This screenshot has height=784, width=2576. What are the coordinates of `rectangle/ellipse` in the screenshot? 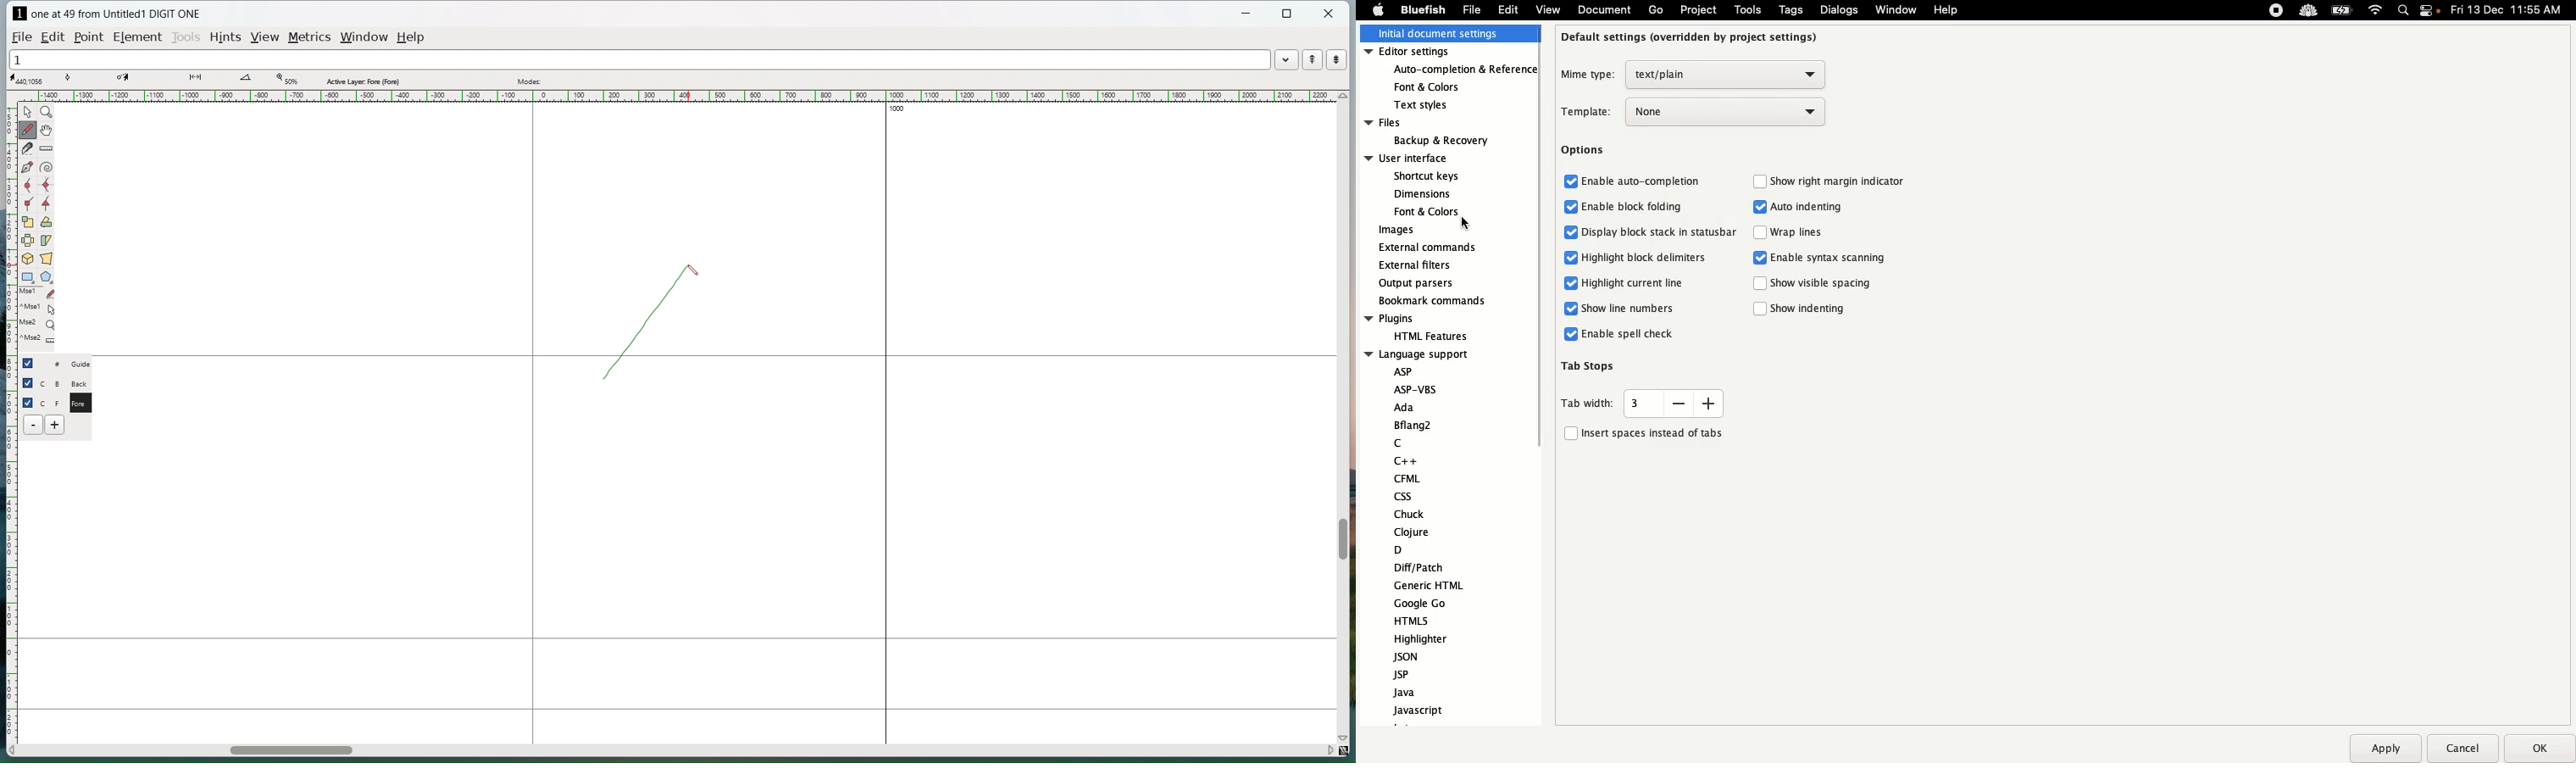 It's located at (28, 276).